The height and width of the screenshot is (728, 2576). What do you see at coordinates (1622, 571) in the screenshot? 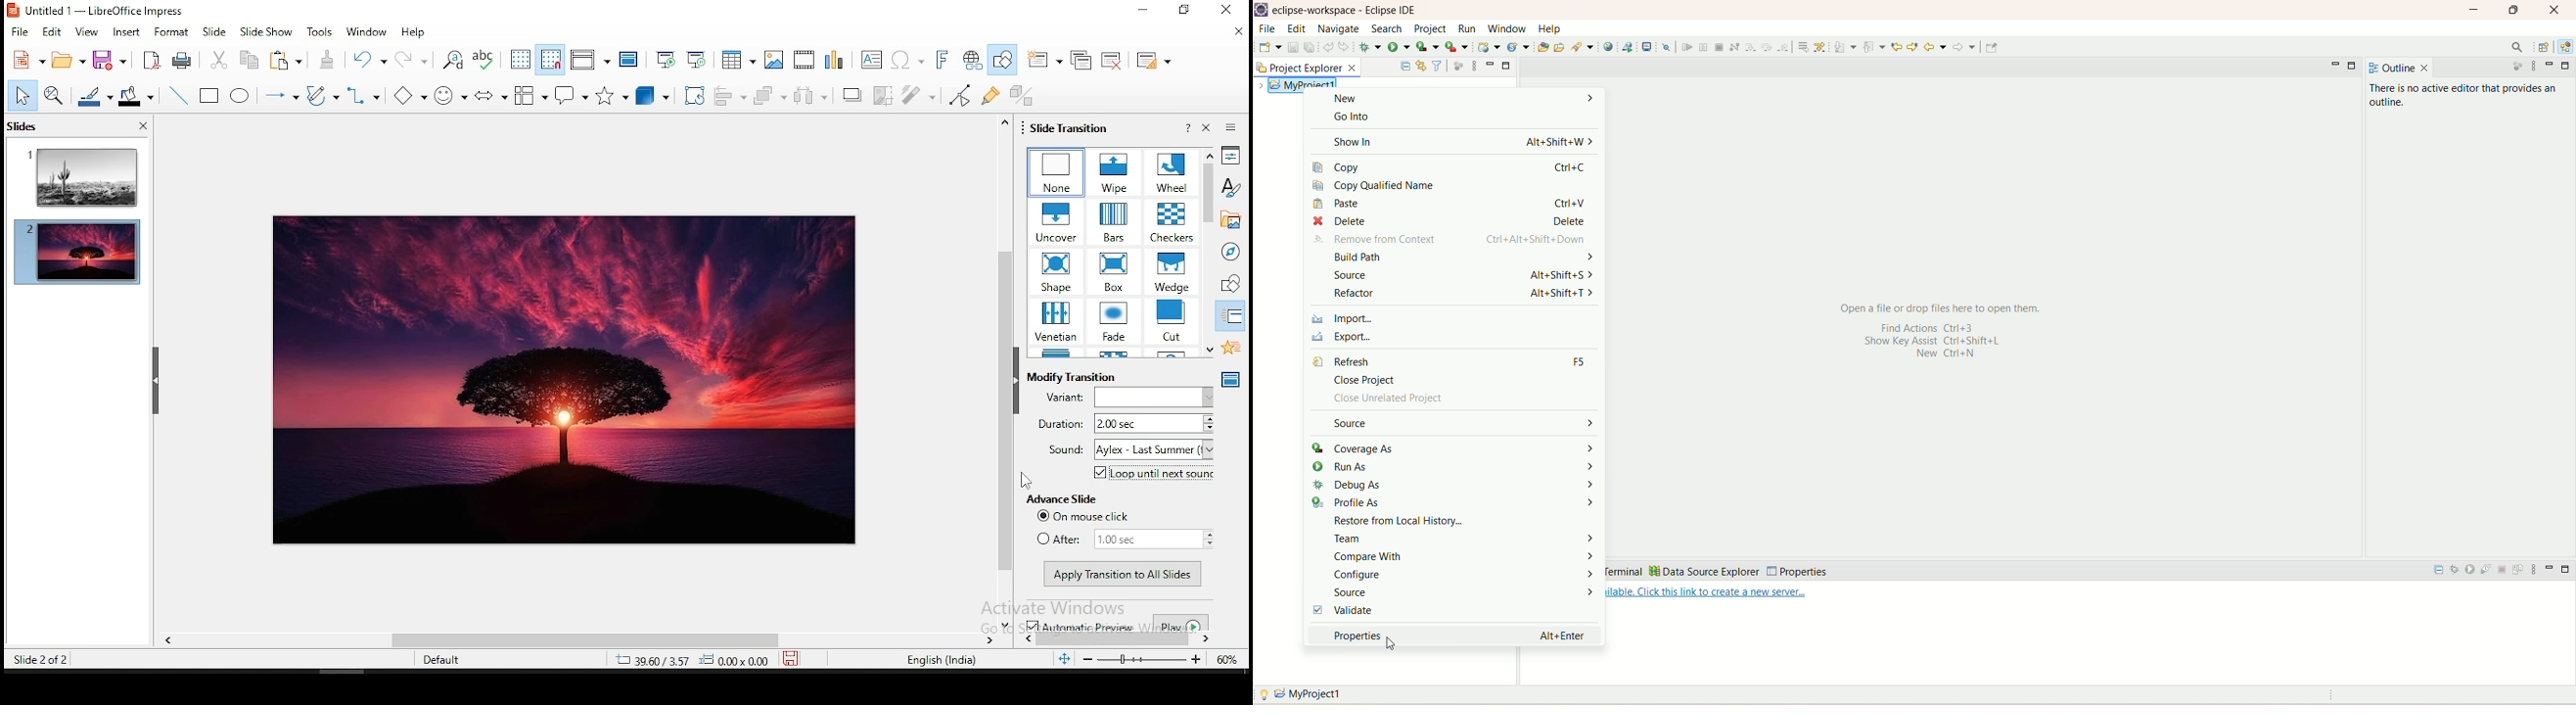
I see `terminal` at bounding box center [1622, 571].